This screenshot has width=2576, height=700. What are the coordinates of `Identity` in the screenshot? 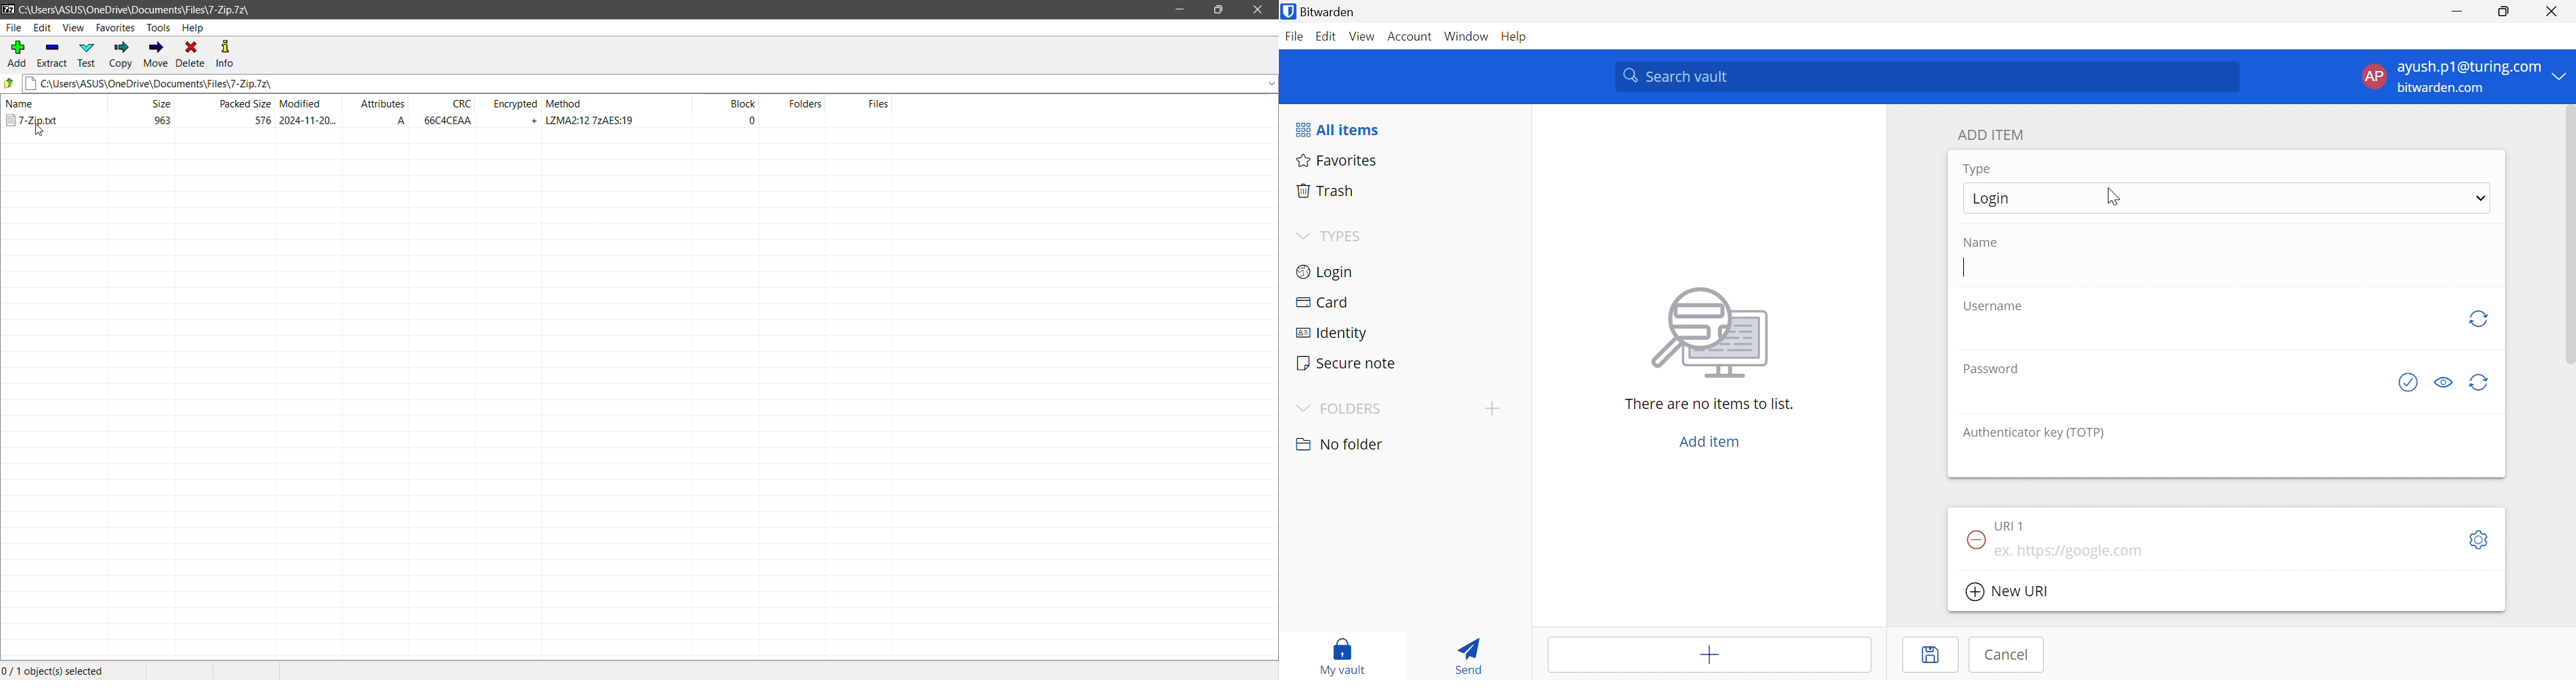 It's located at (1399, 329).